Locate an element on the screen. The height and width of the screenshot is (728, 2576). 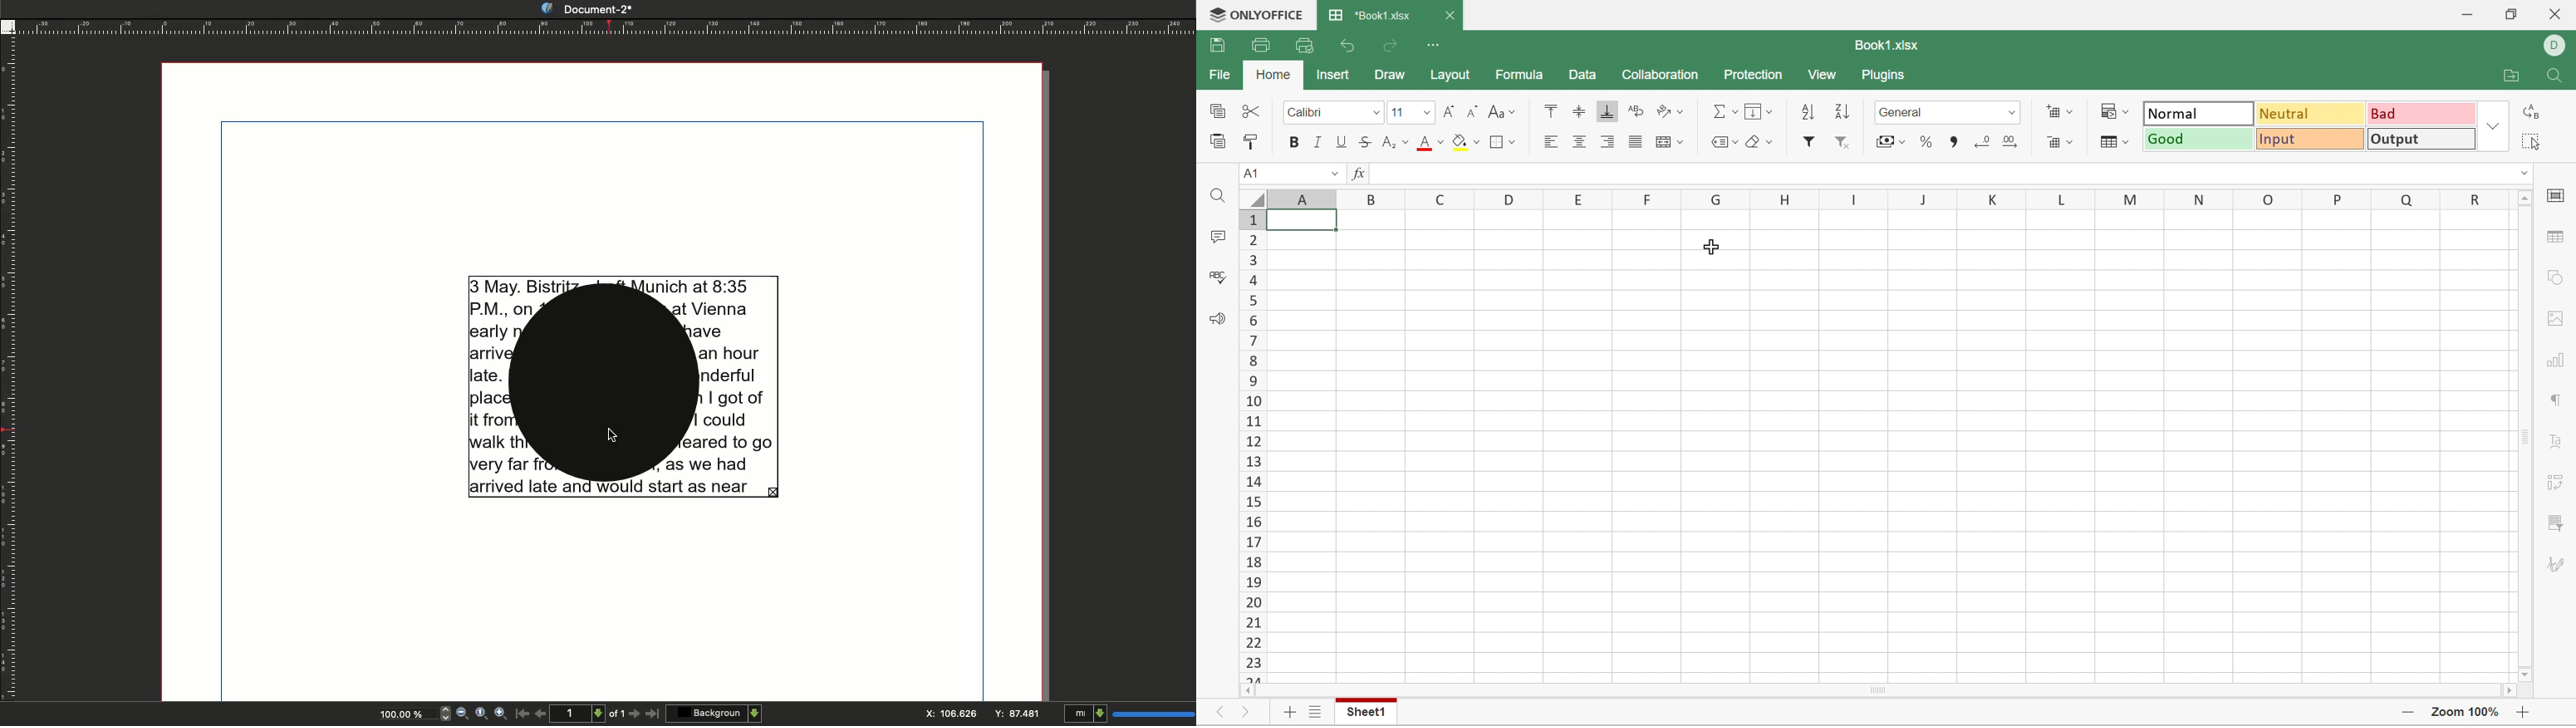
Save is located at coordinates (1218, 44).